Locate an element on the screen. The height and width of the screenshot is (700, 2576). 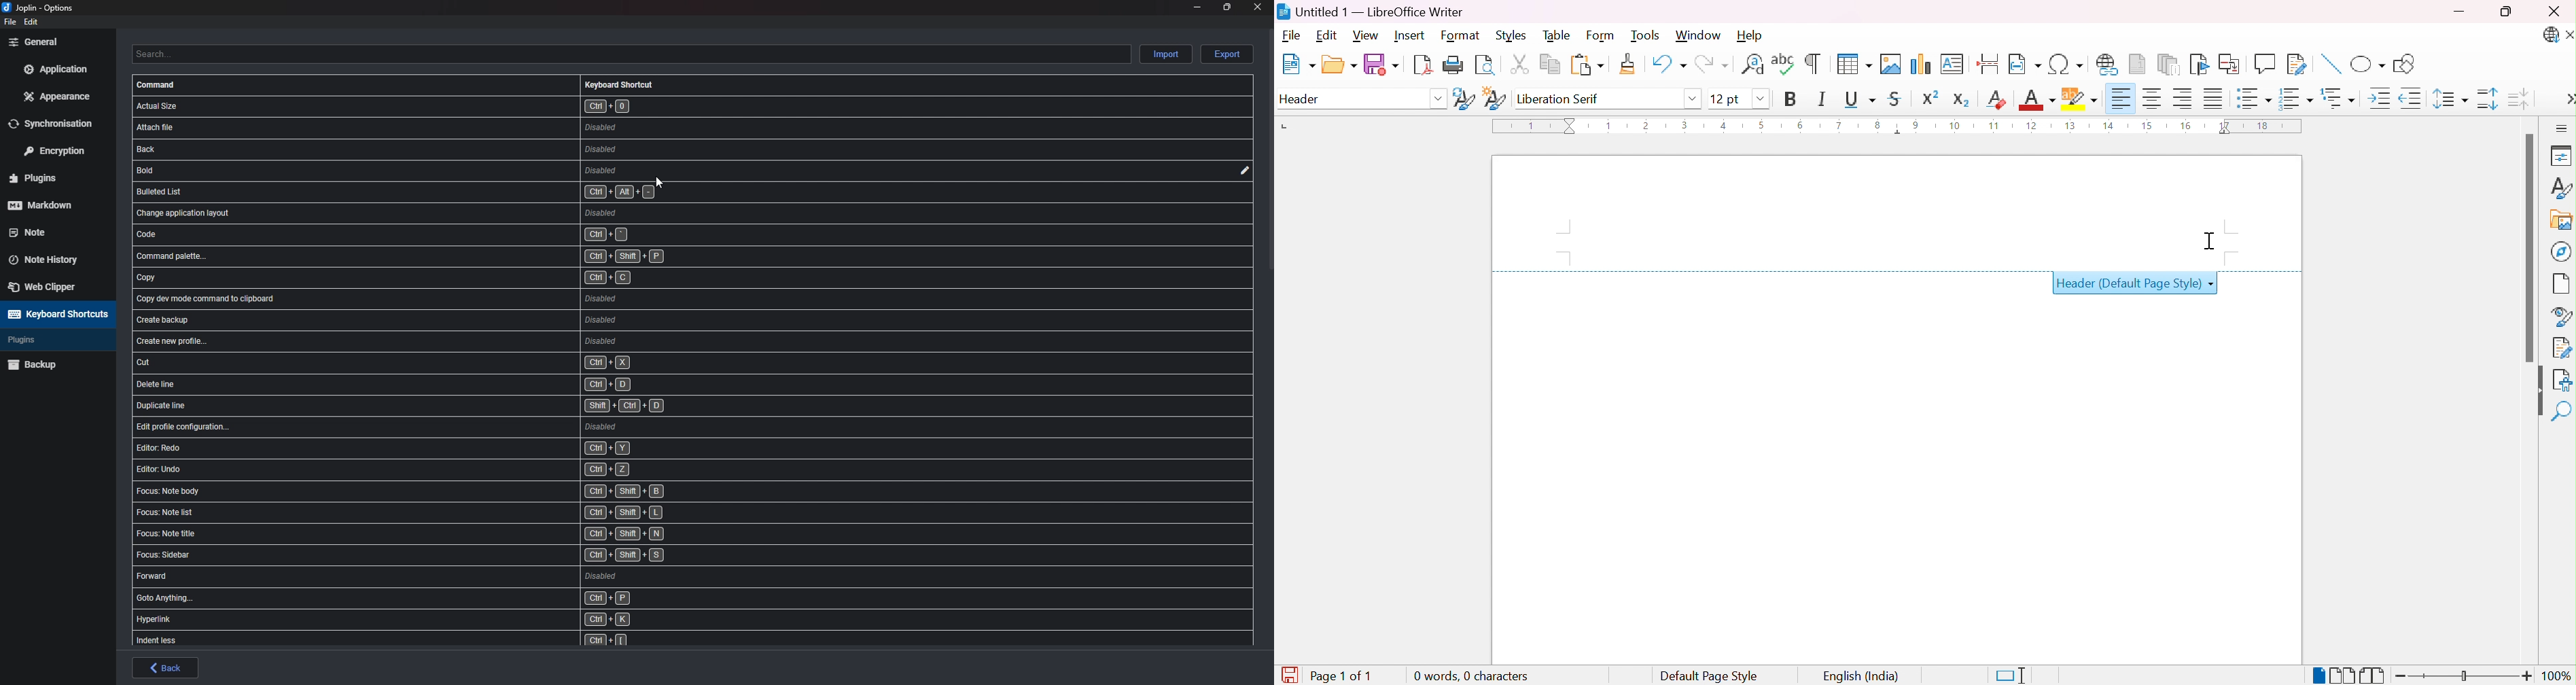
Default page style is located at coordinates (1711, 675).